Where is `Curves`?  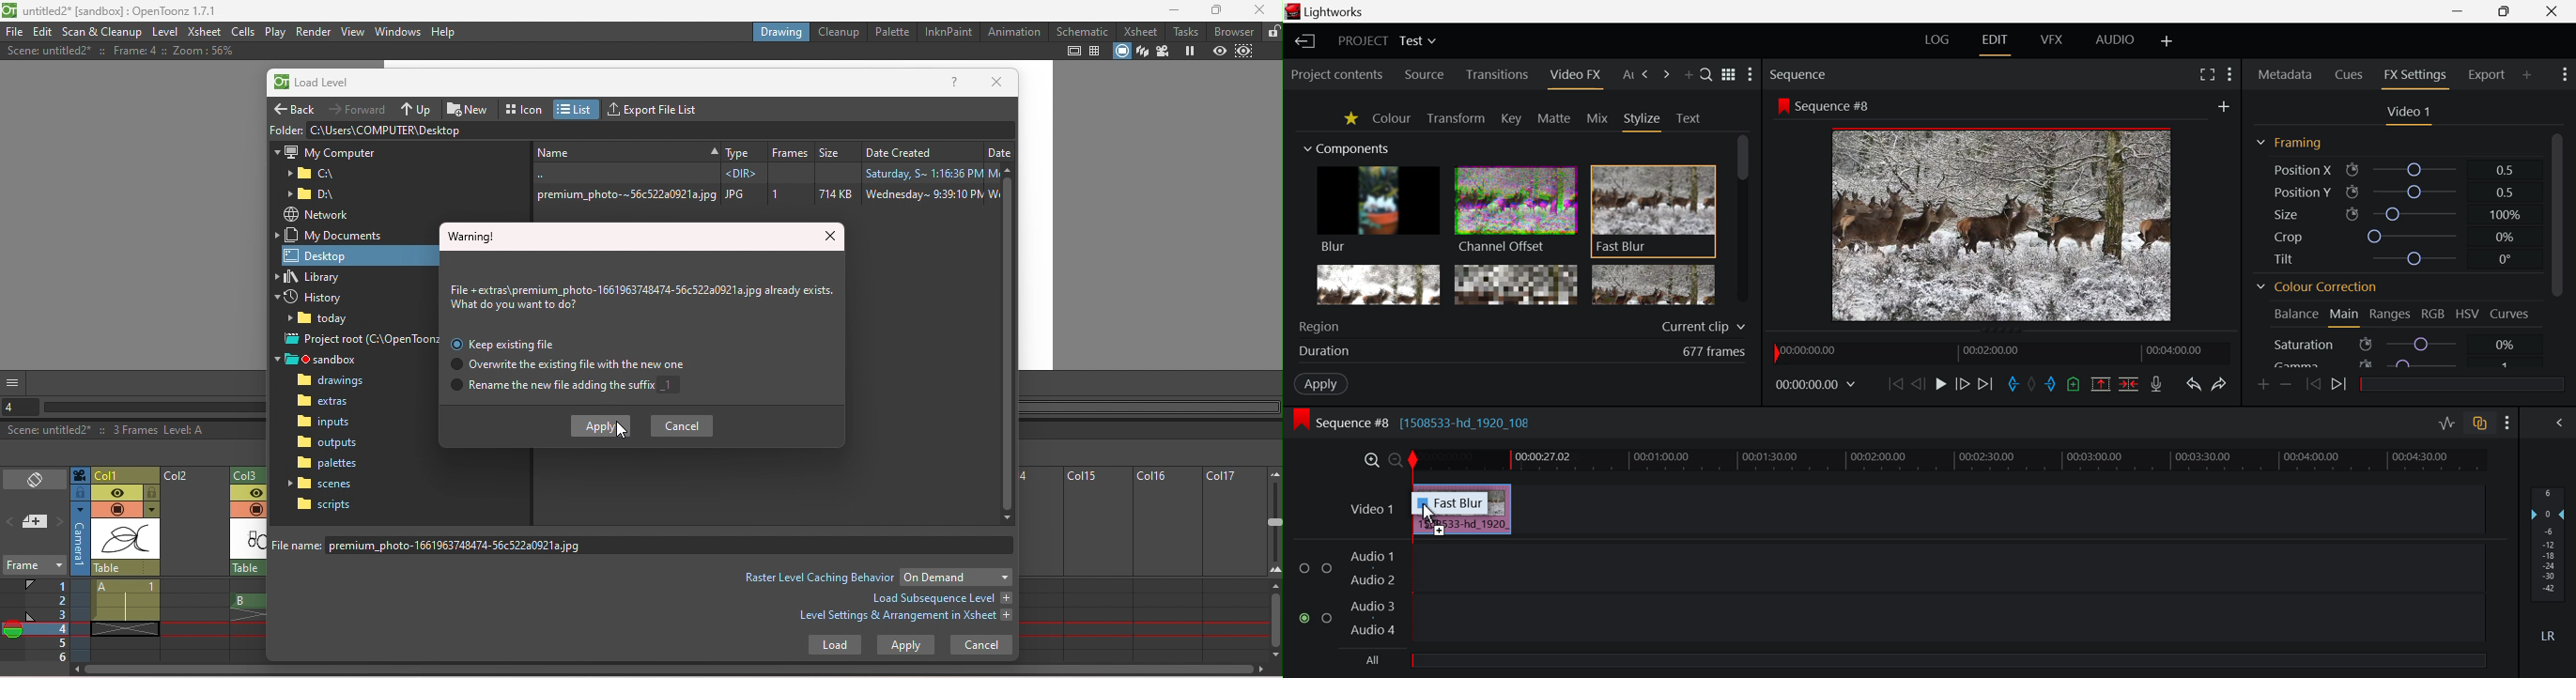
Curves is located at coordinates (2510, 314).